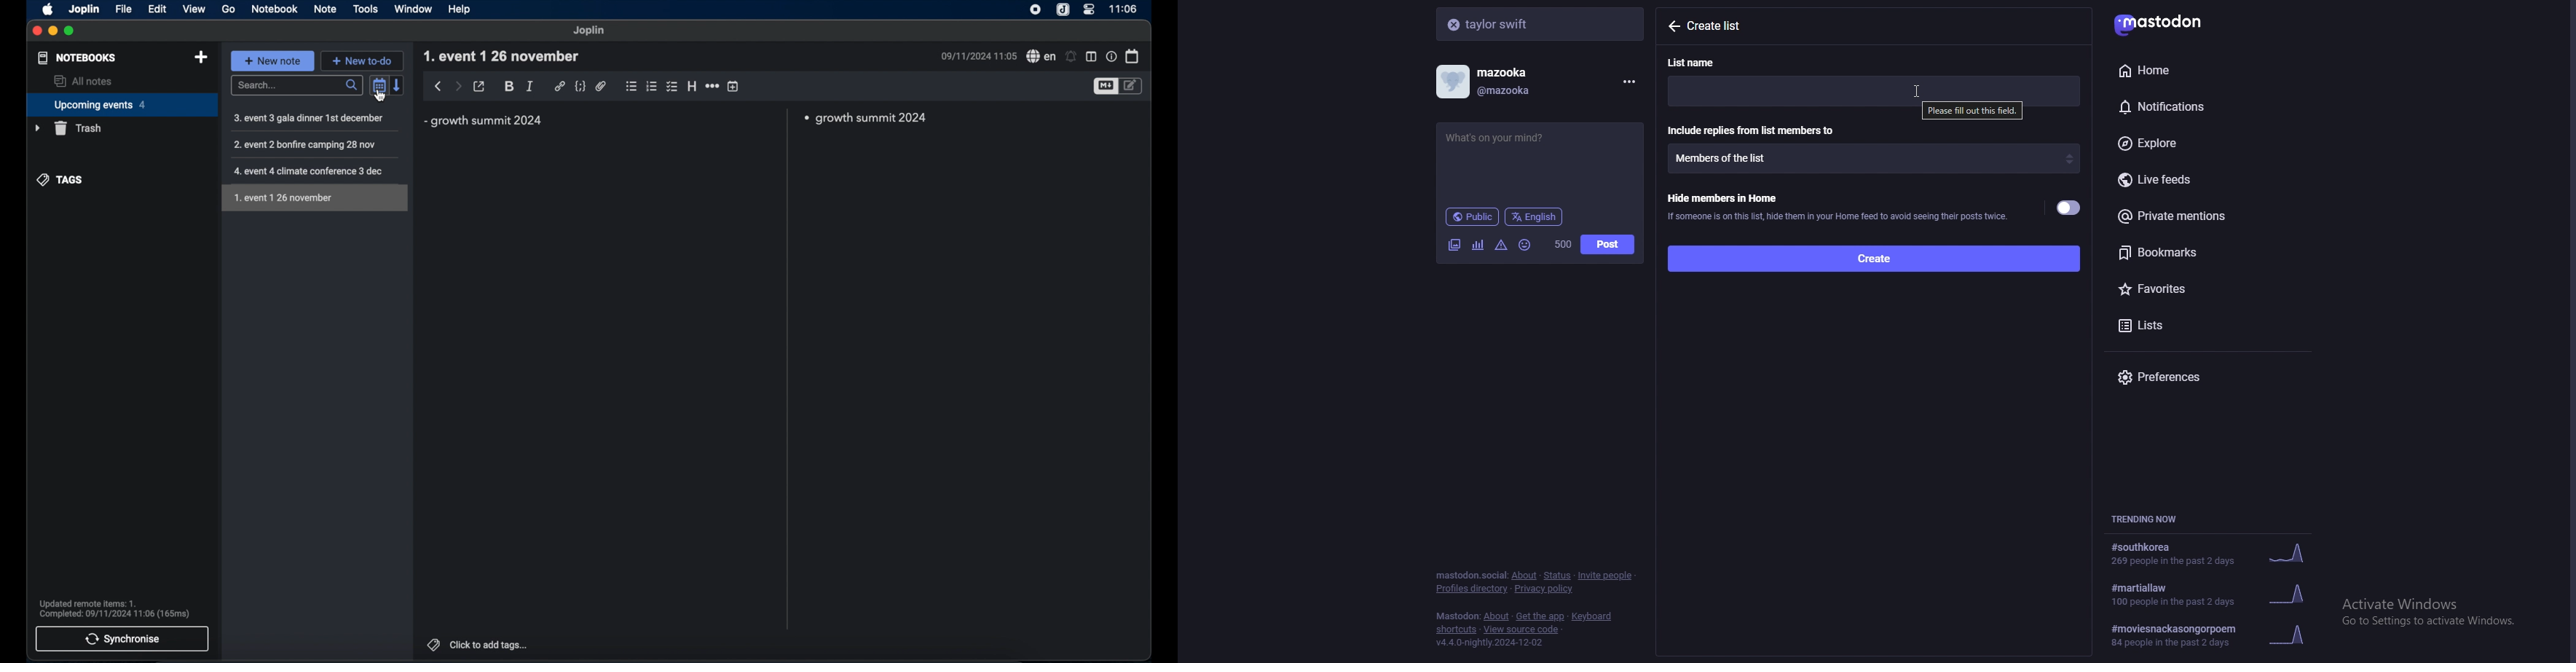 Image resolution: width=2576 pixels, height=672 pixels. What do you see at coordinates (362, 60) in the screenshot?
I see `+ new to-do` at bounding box center [362, 60].